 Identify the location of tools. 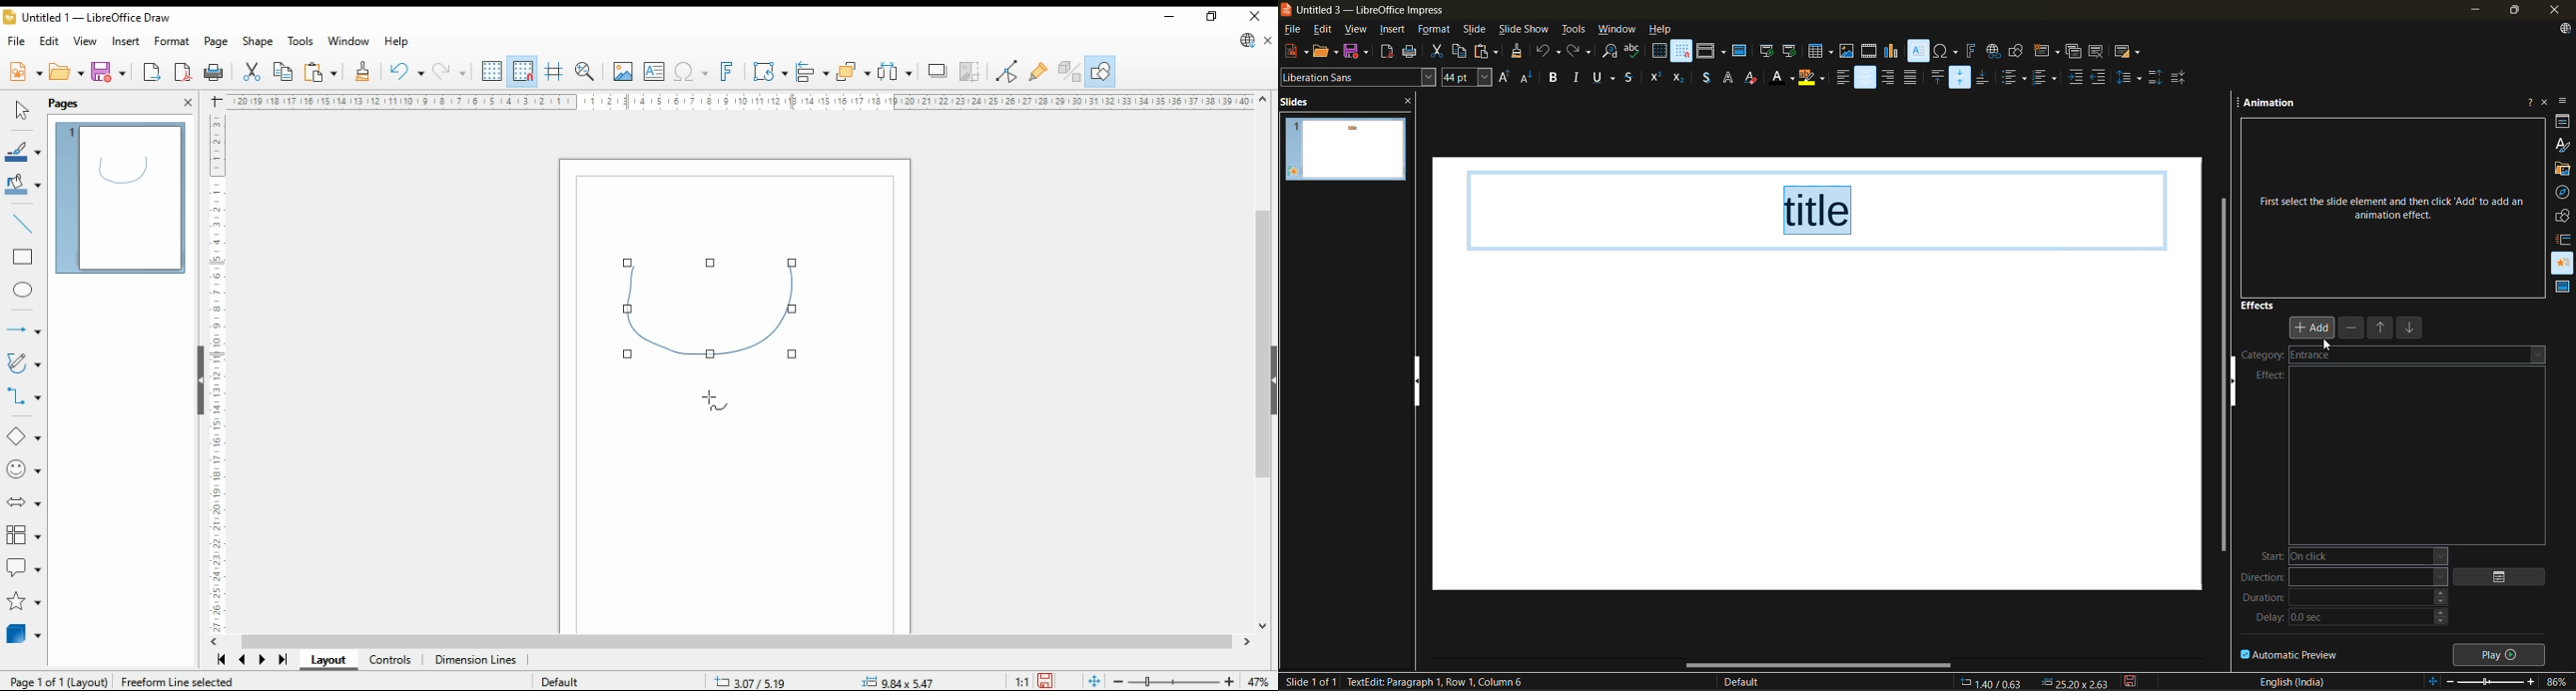
(302, 41).